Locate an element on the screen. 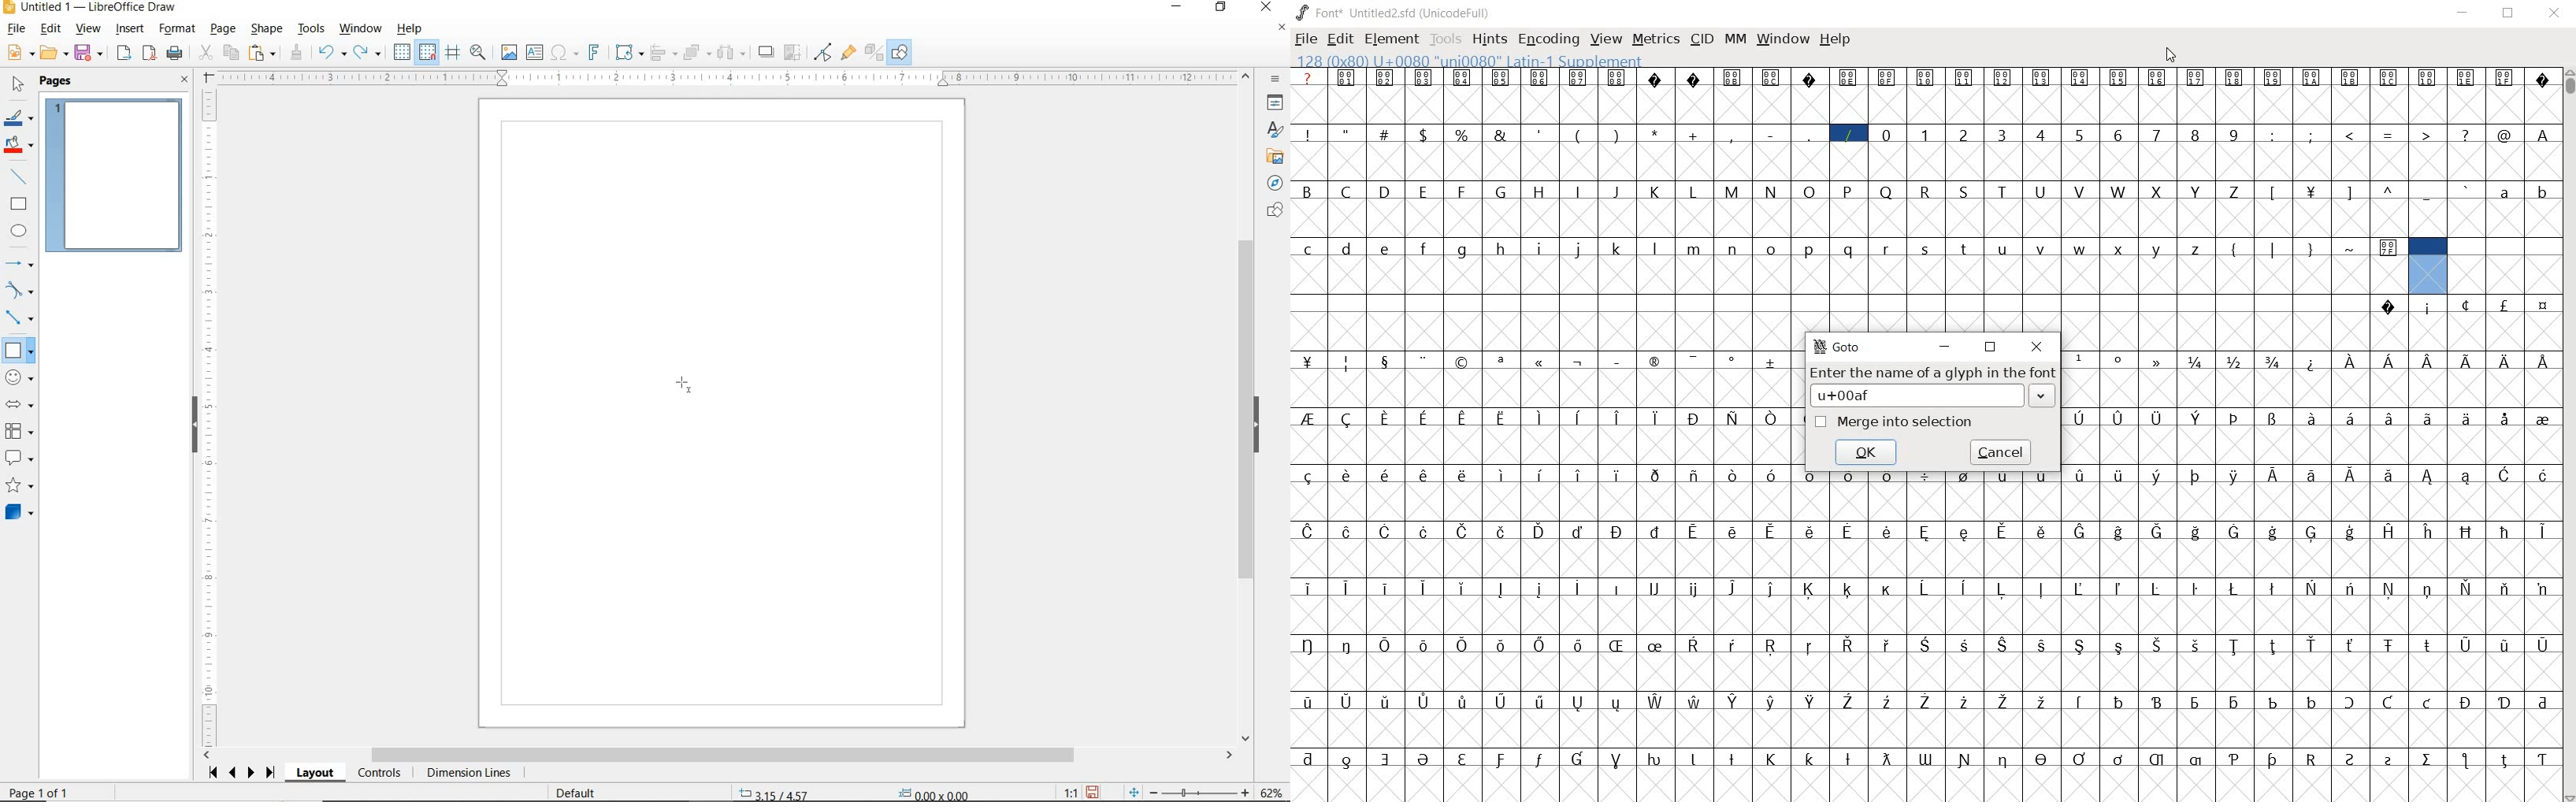  Symbol is located at coordinates (1811, 645).